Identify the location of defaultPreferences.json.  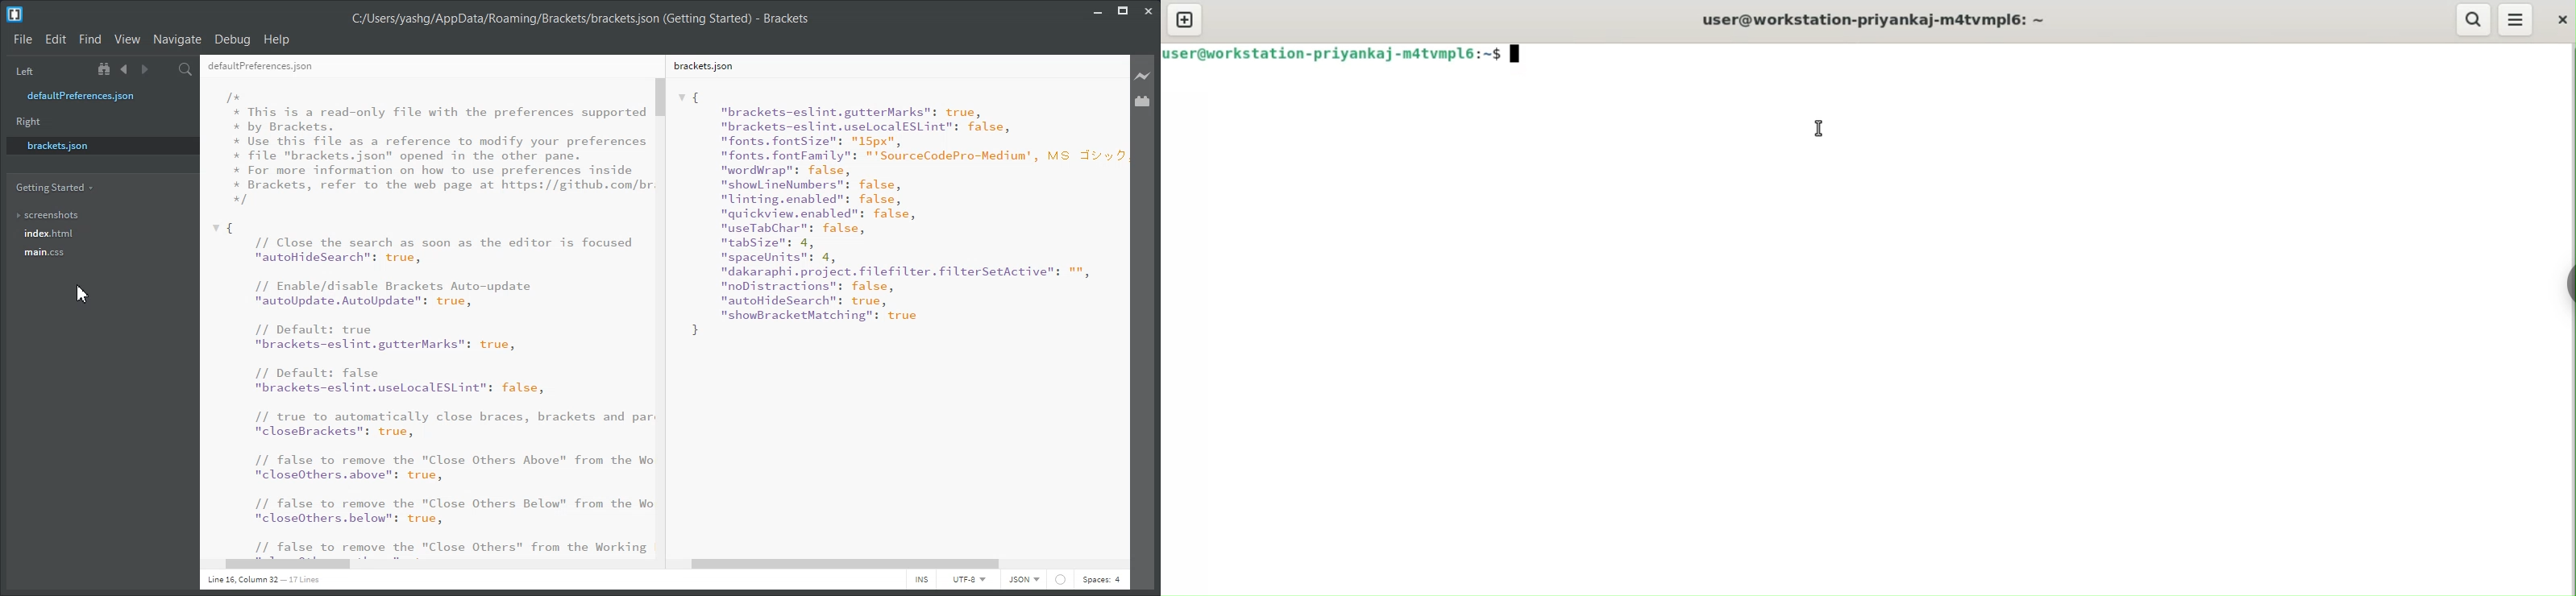
(91, 96).